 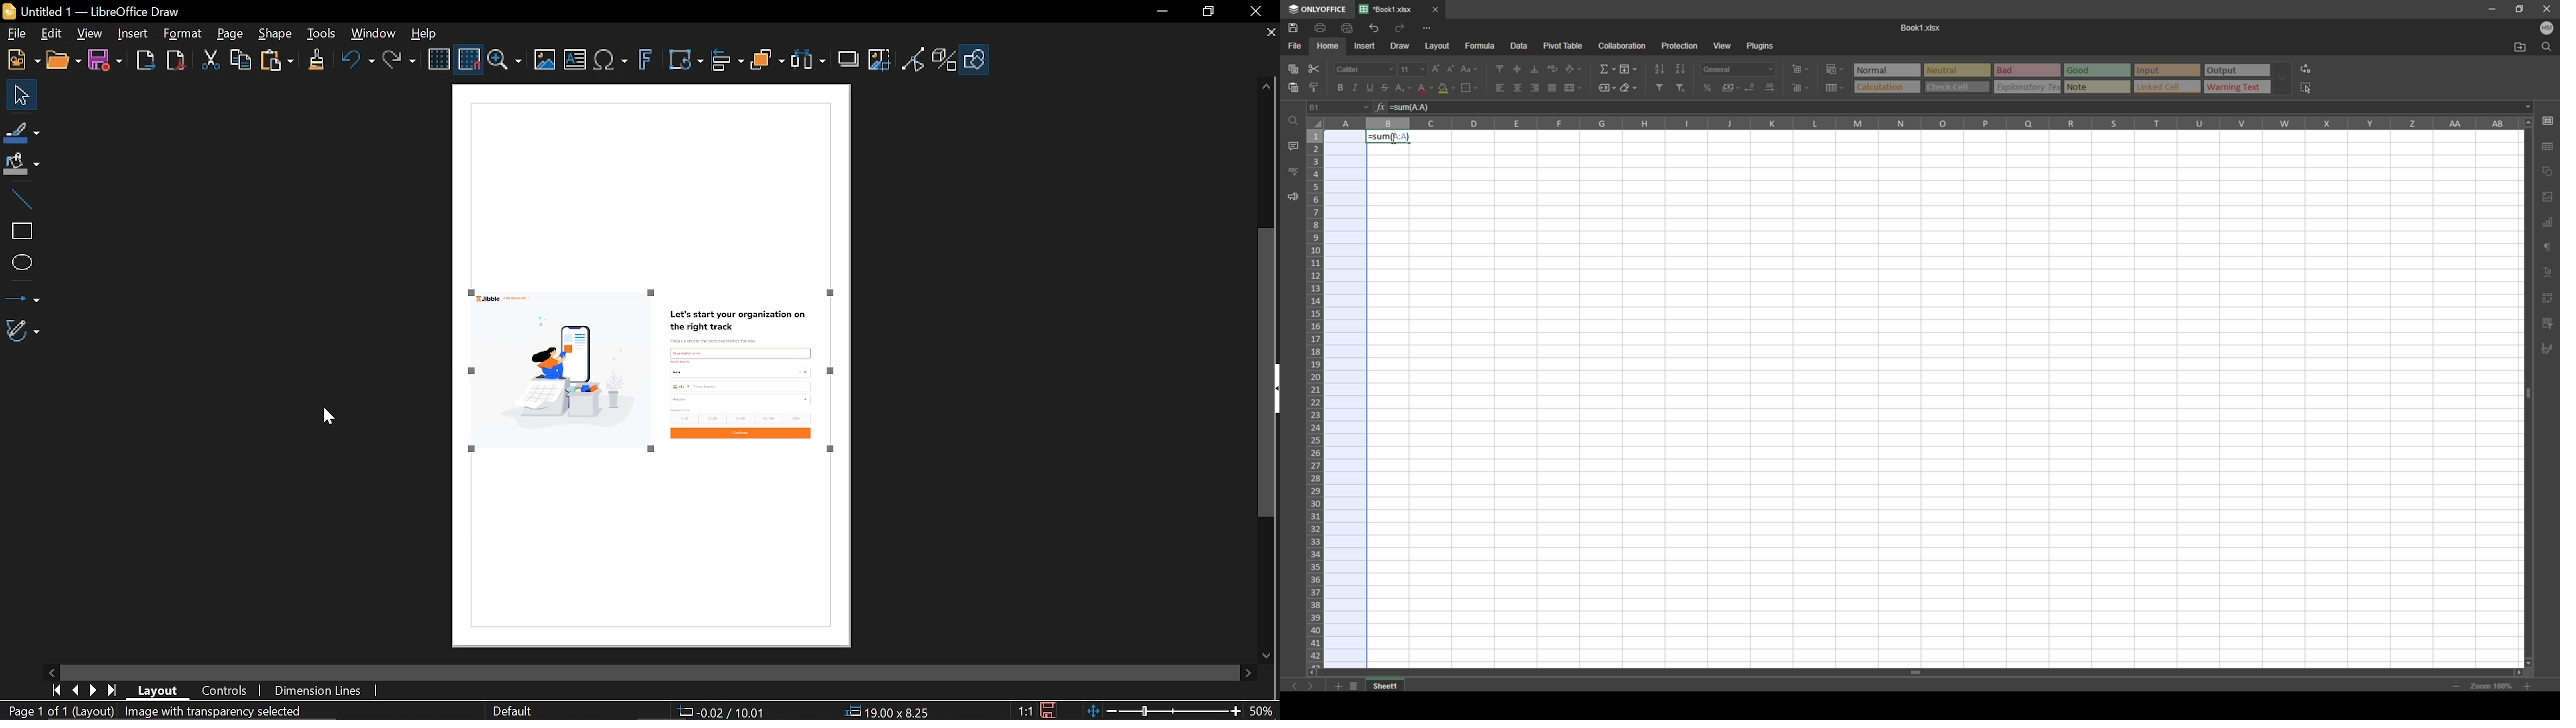 What do you see at coordinates (18, 195) in the screenshot?
I see `Line` at bounding box center [18, 195].